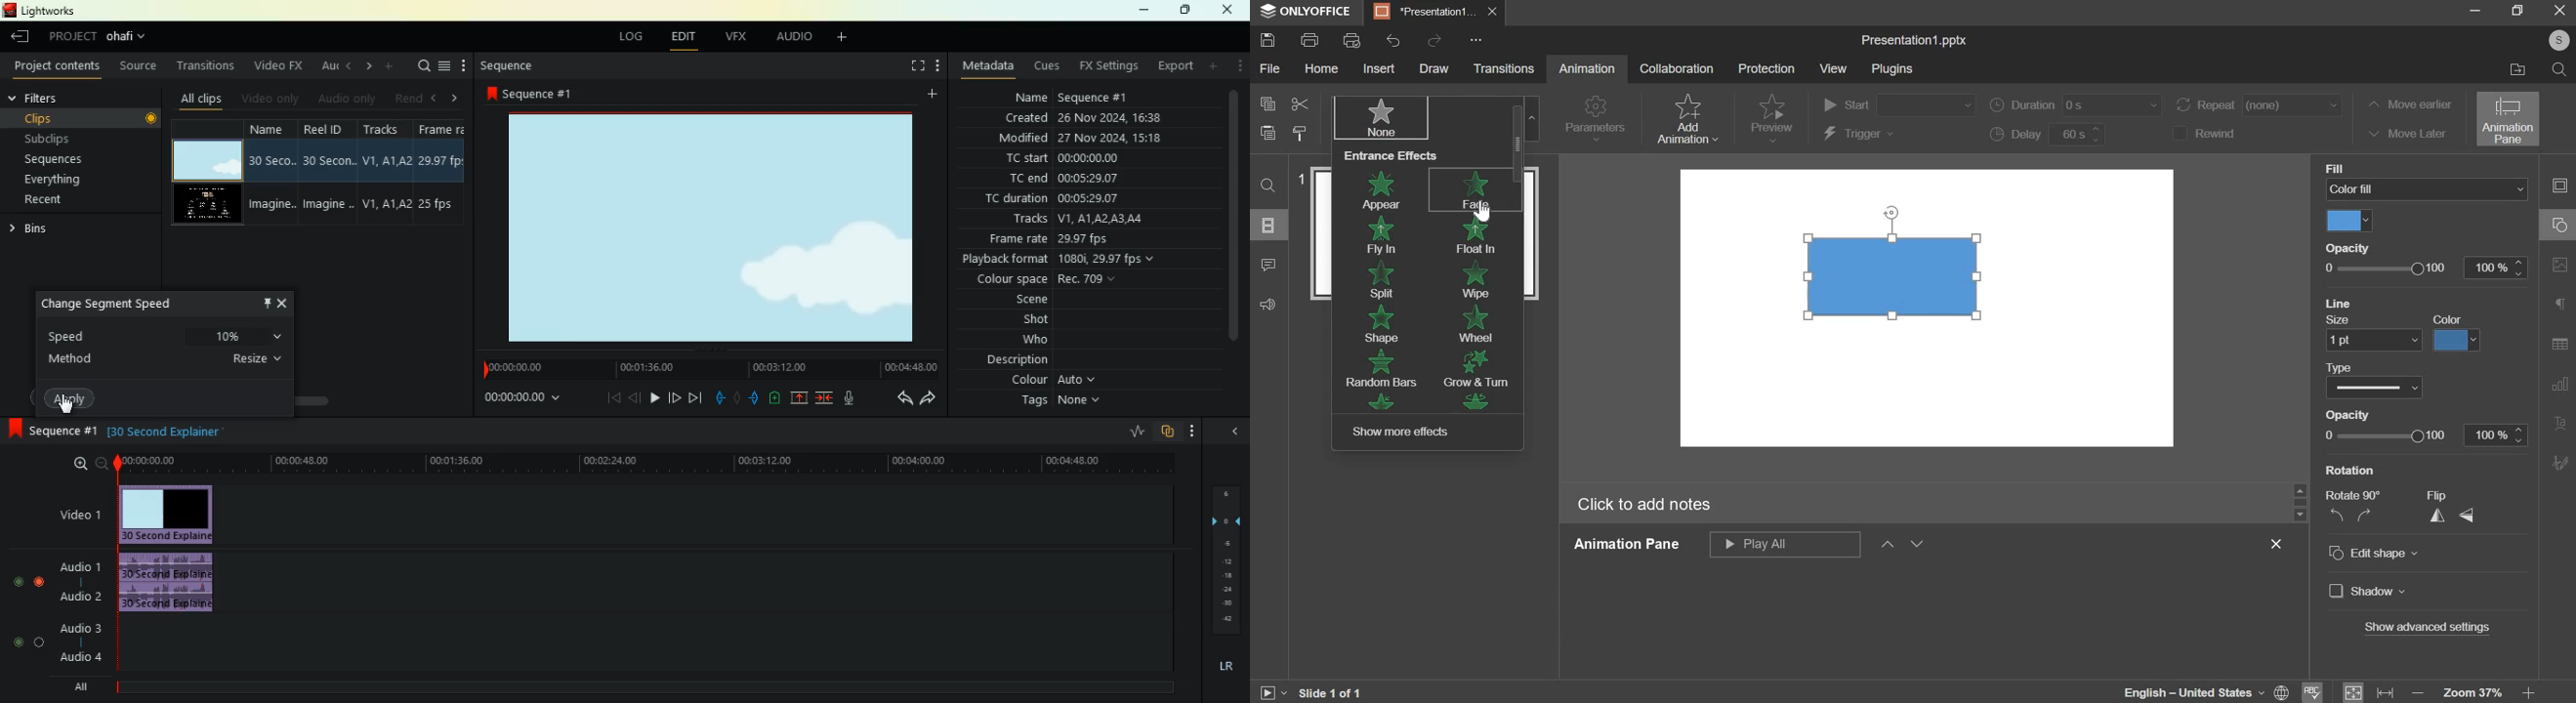 Image resolution: width=2576 pixels, height=728 pixels. Describe the element at coordinates (2352, 504) in the screenshot. I see `rotate` at that location.